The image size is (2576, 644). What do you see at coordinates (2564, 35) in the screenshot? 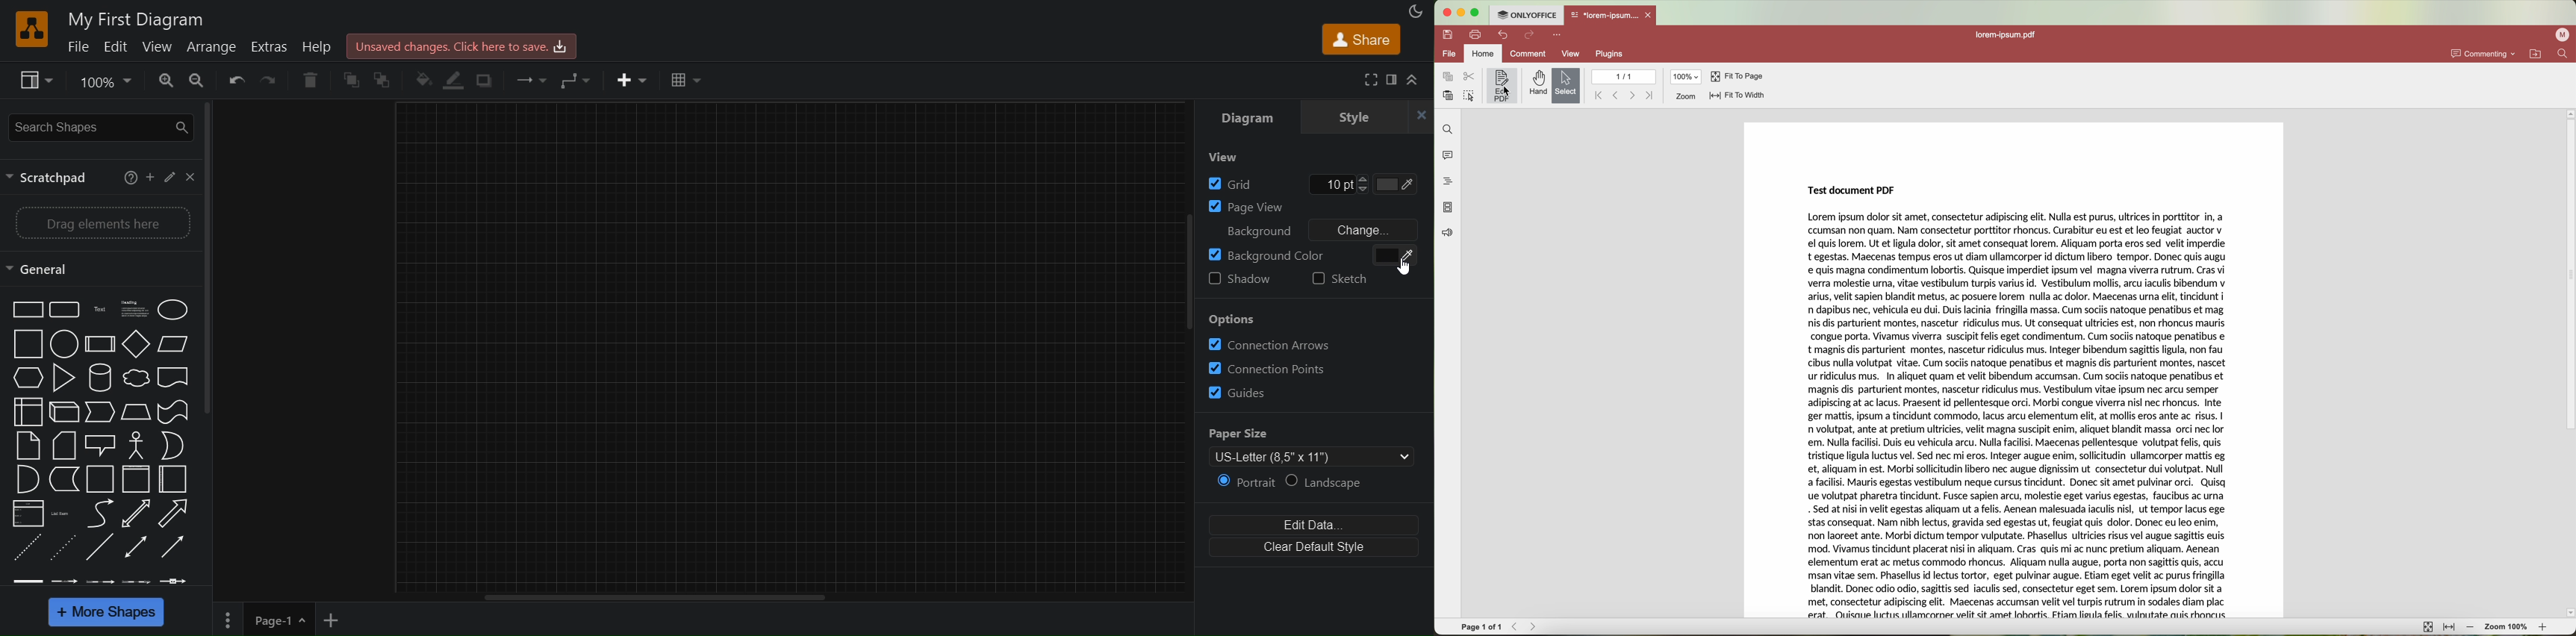
I see `profile` at bounding box center [2564, 35].